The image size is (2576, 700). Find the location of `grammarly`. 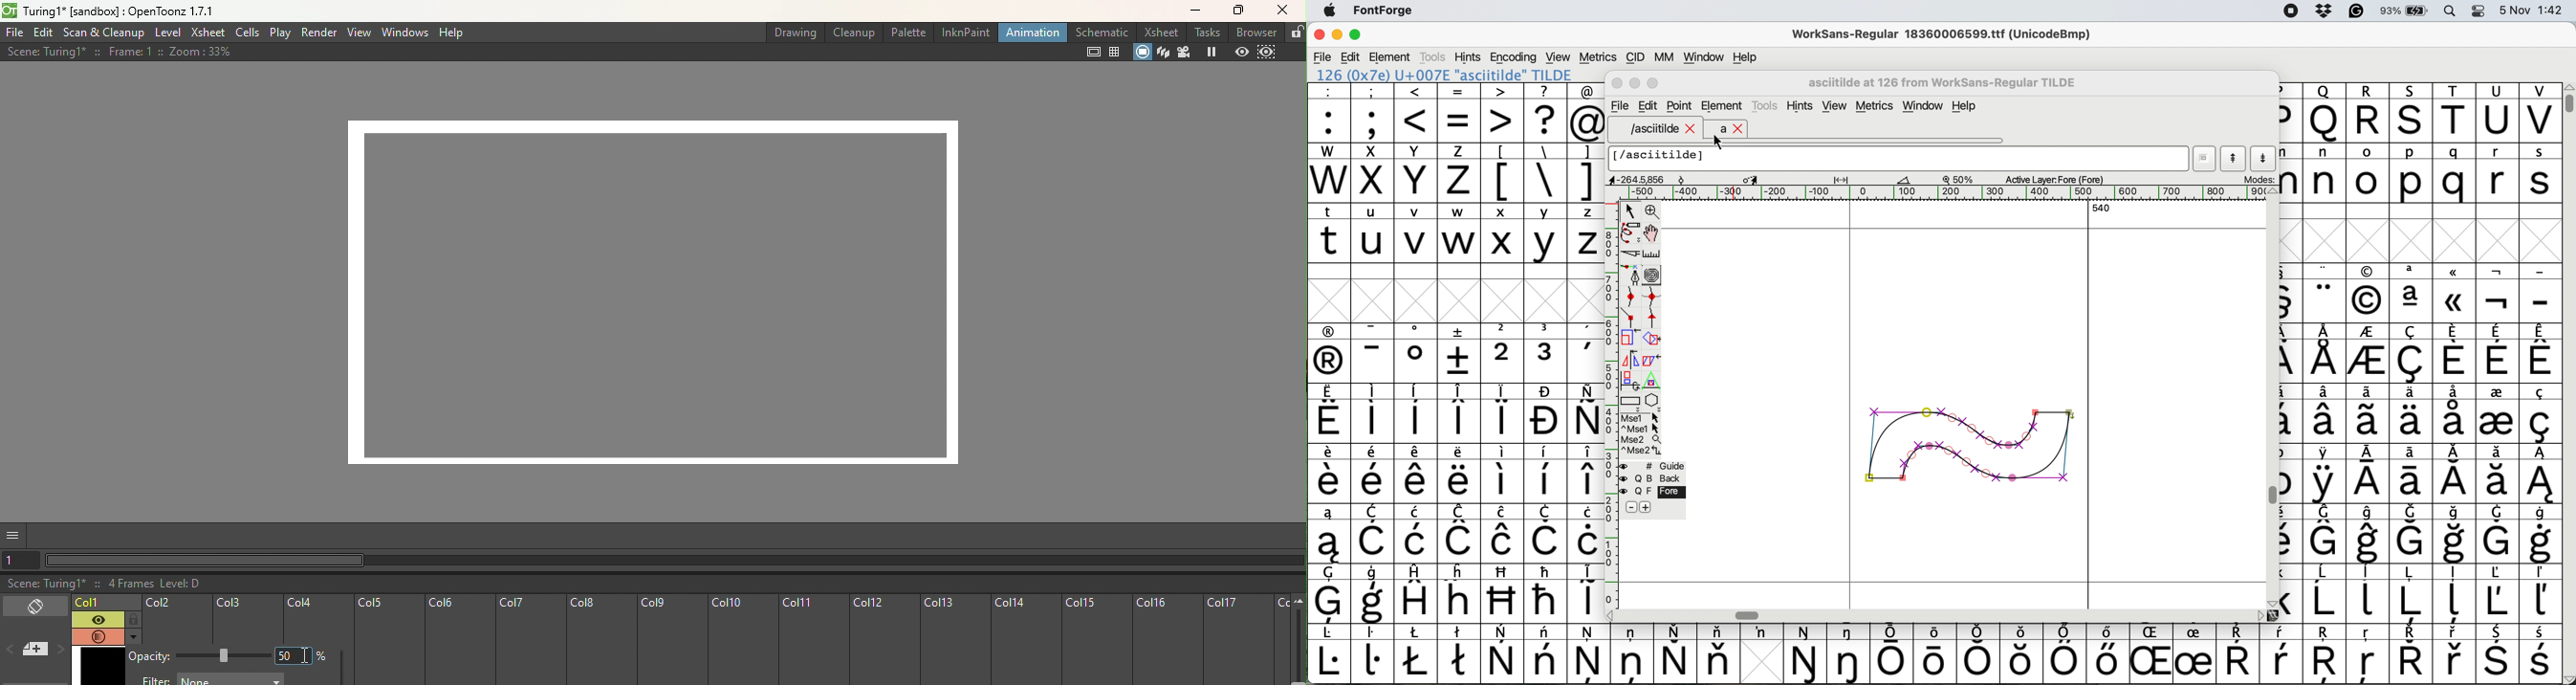

grammarly is located at coordinates (2356, 13).